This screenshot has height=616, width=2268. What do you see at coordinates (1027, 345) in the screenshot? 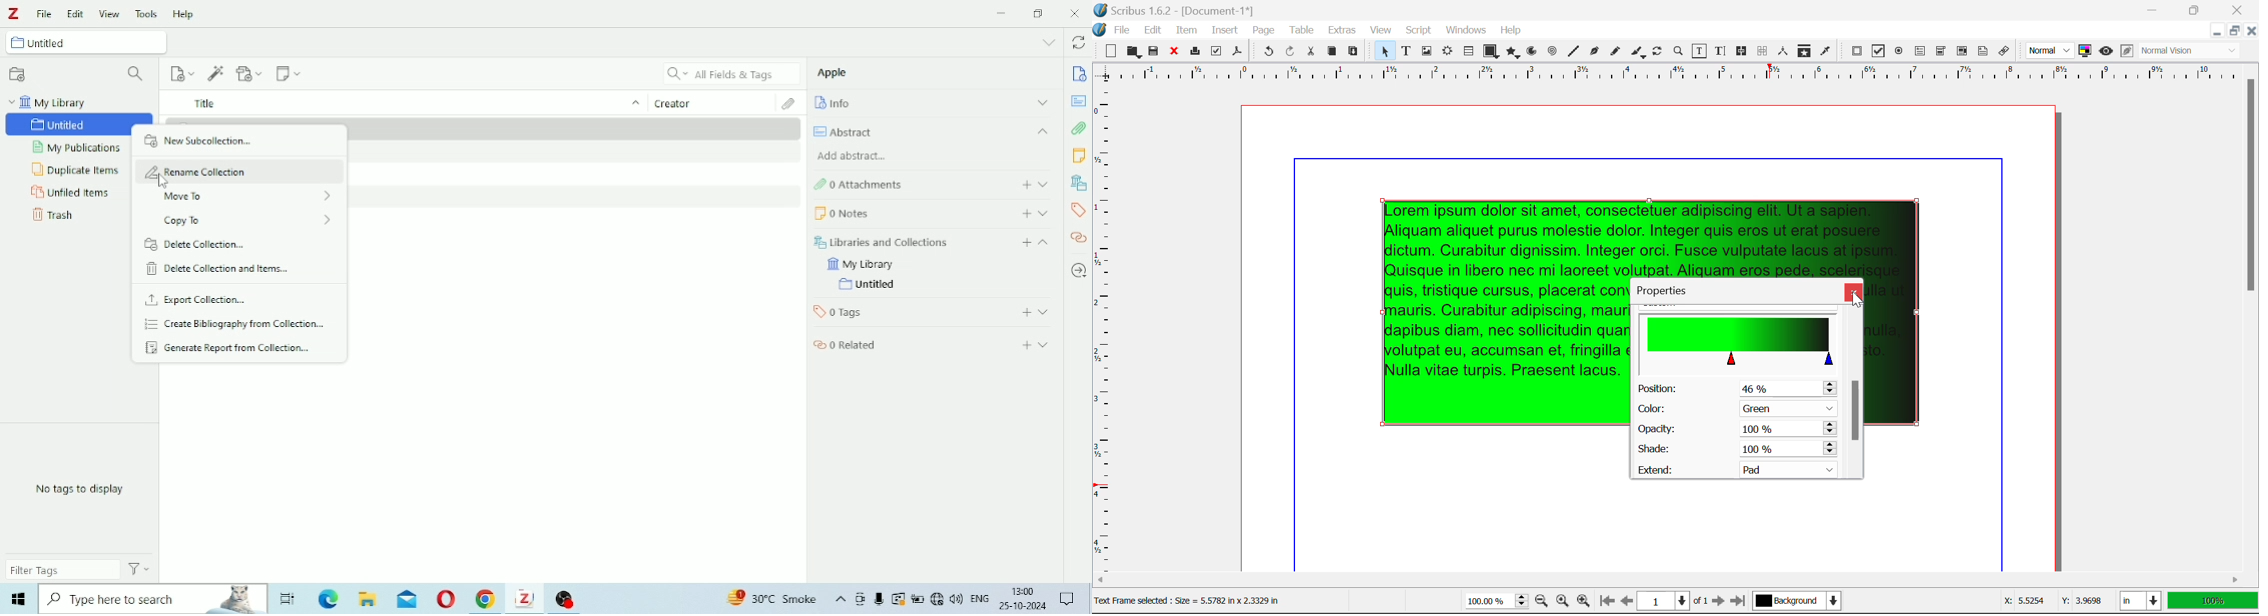
I see `Add` at bounding box center [1027, 345].